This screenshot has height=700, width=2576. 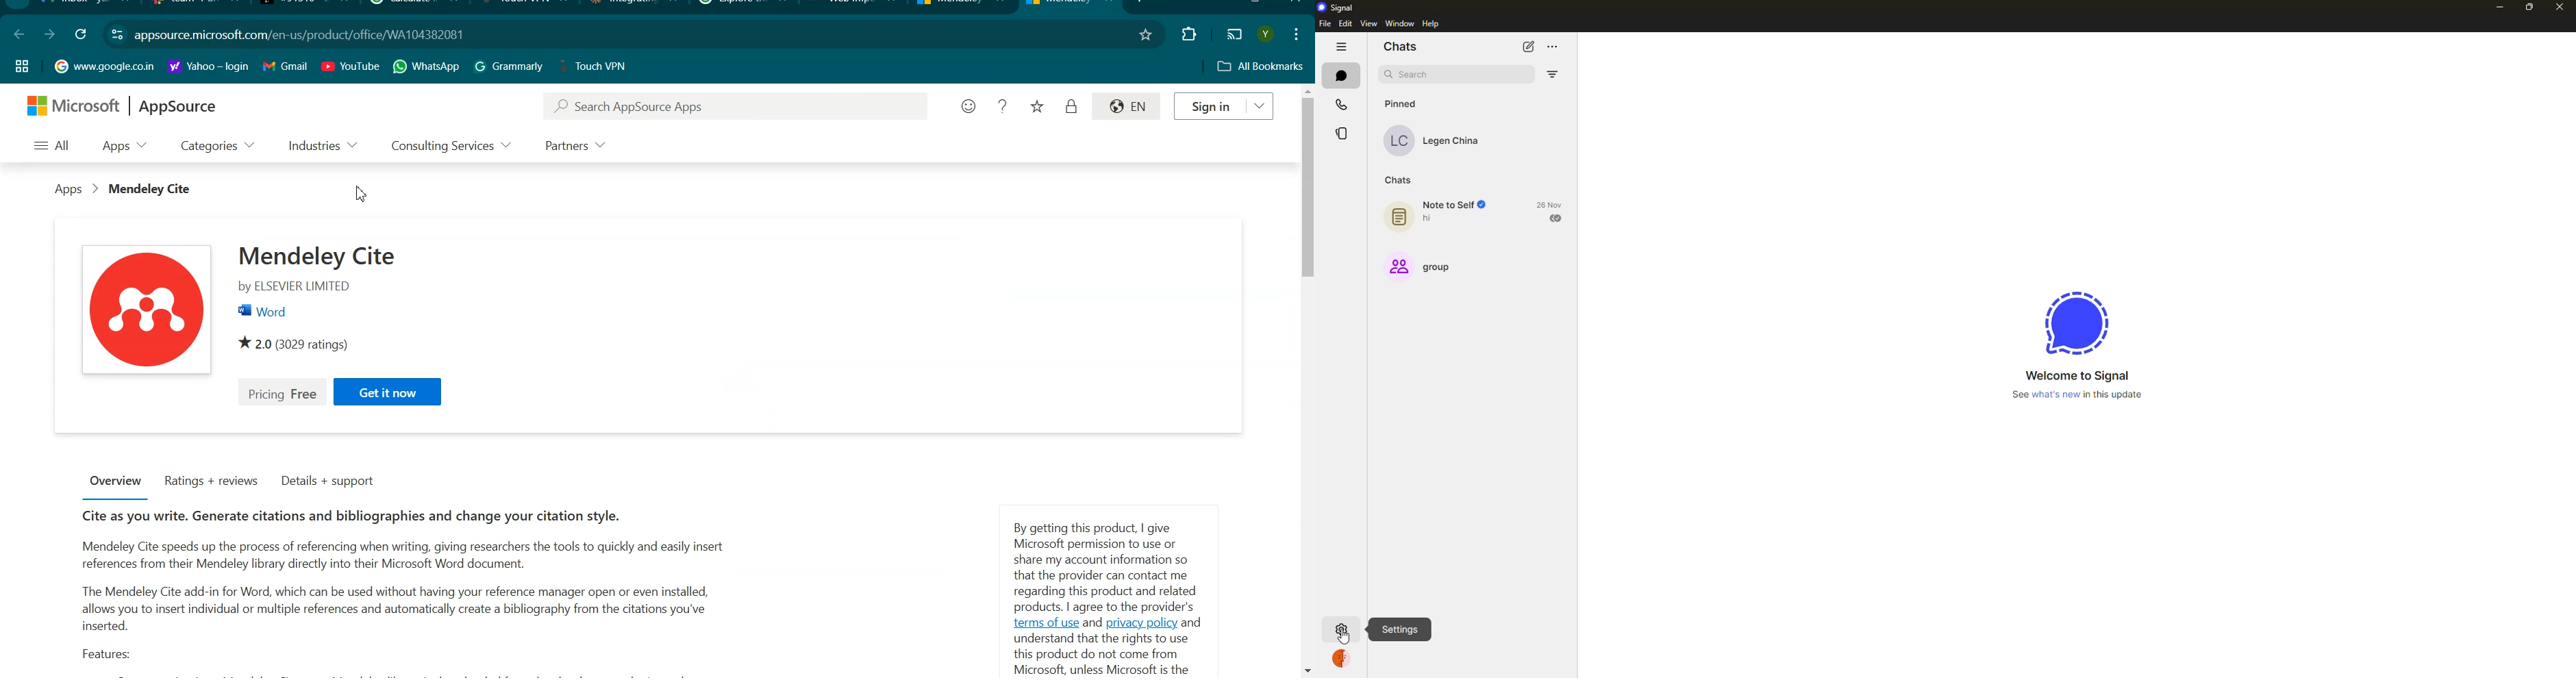 I want to click on smile Emoji, so click(x=968, y=106).